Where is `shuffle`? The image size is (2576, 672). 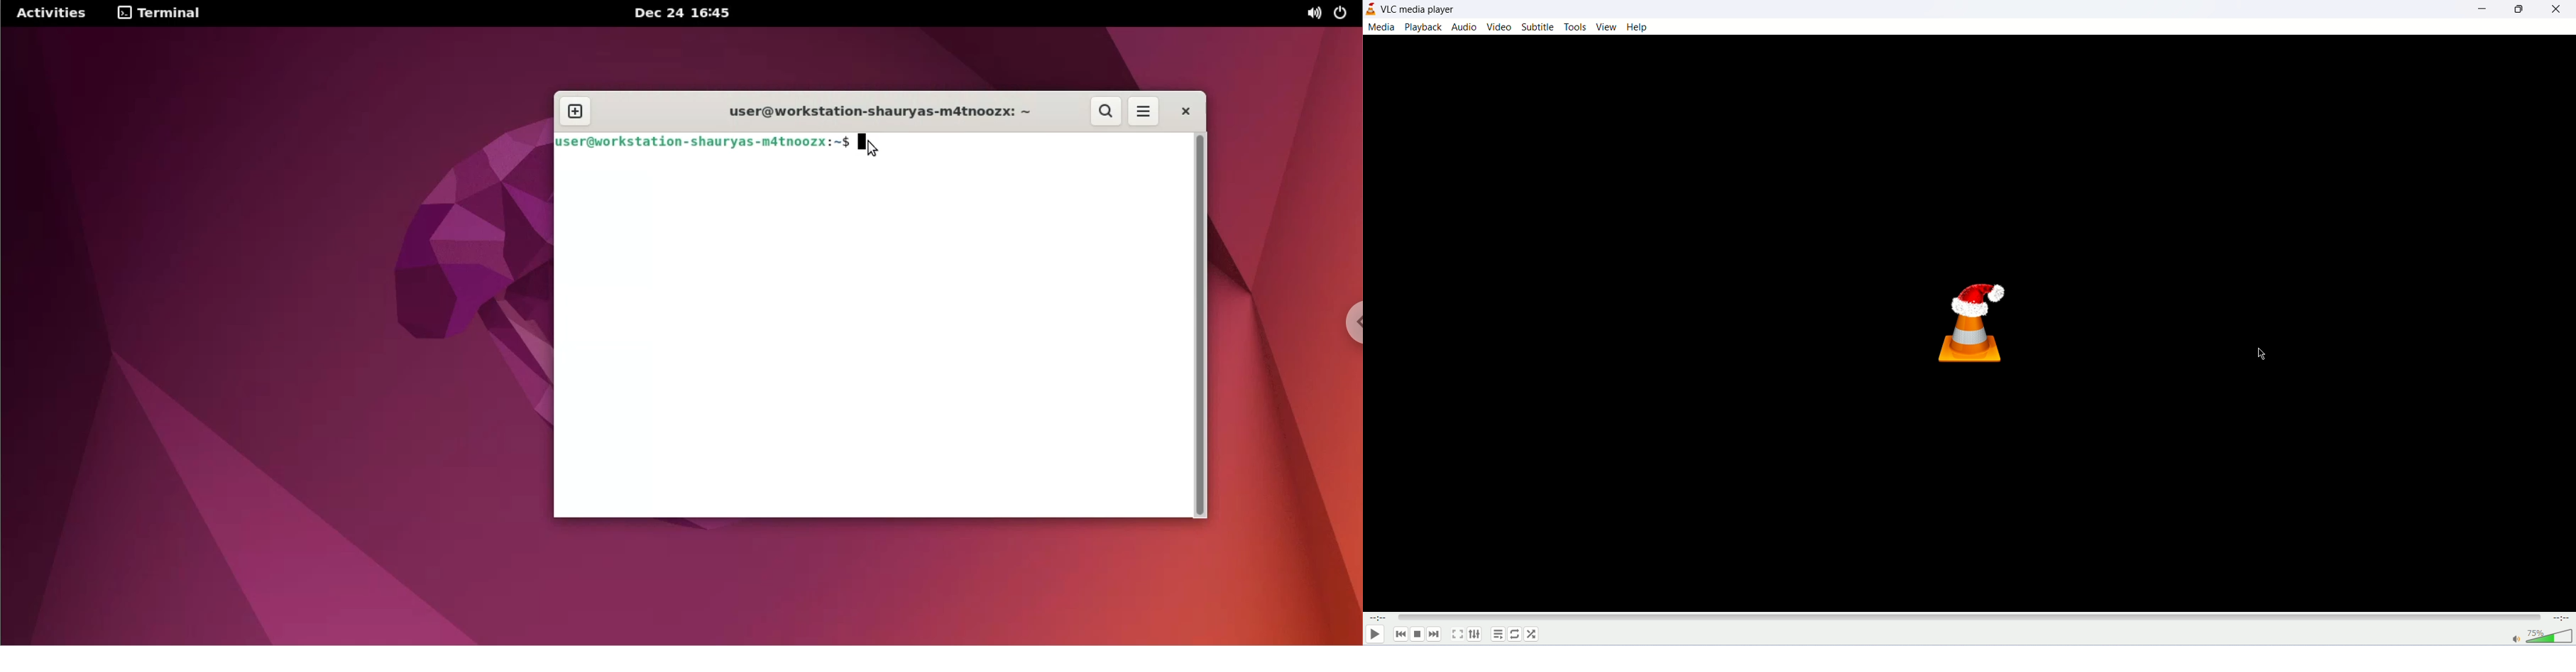 shuffle is located at coordinates (1532, 633).